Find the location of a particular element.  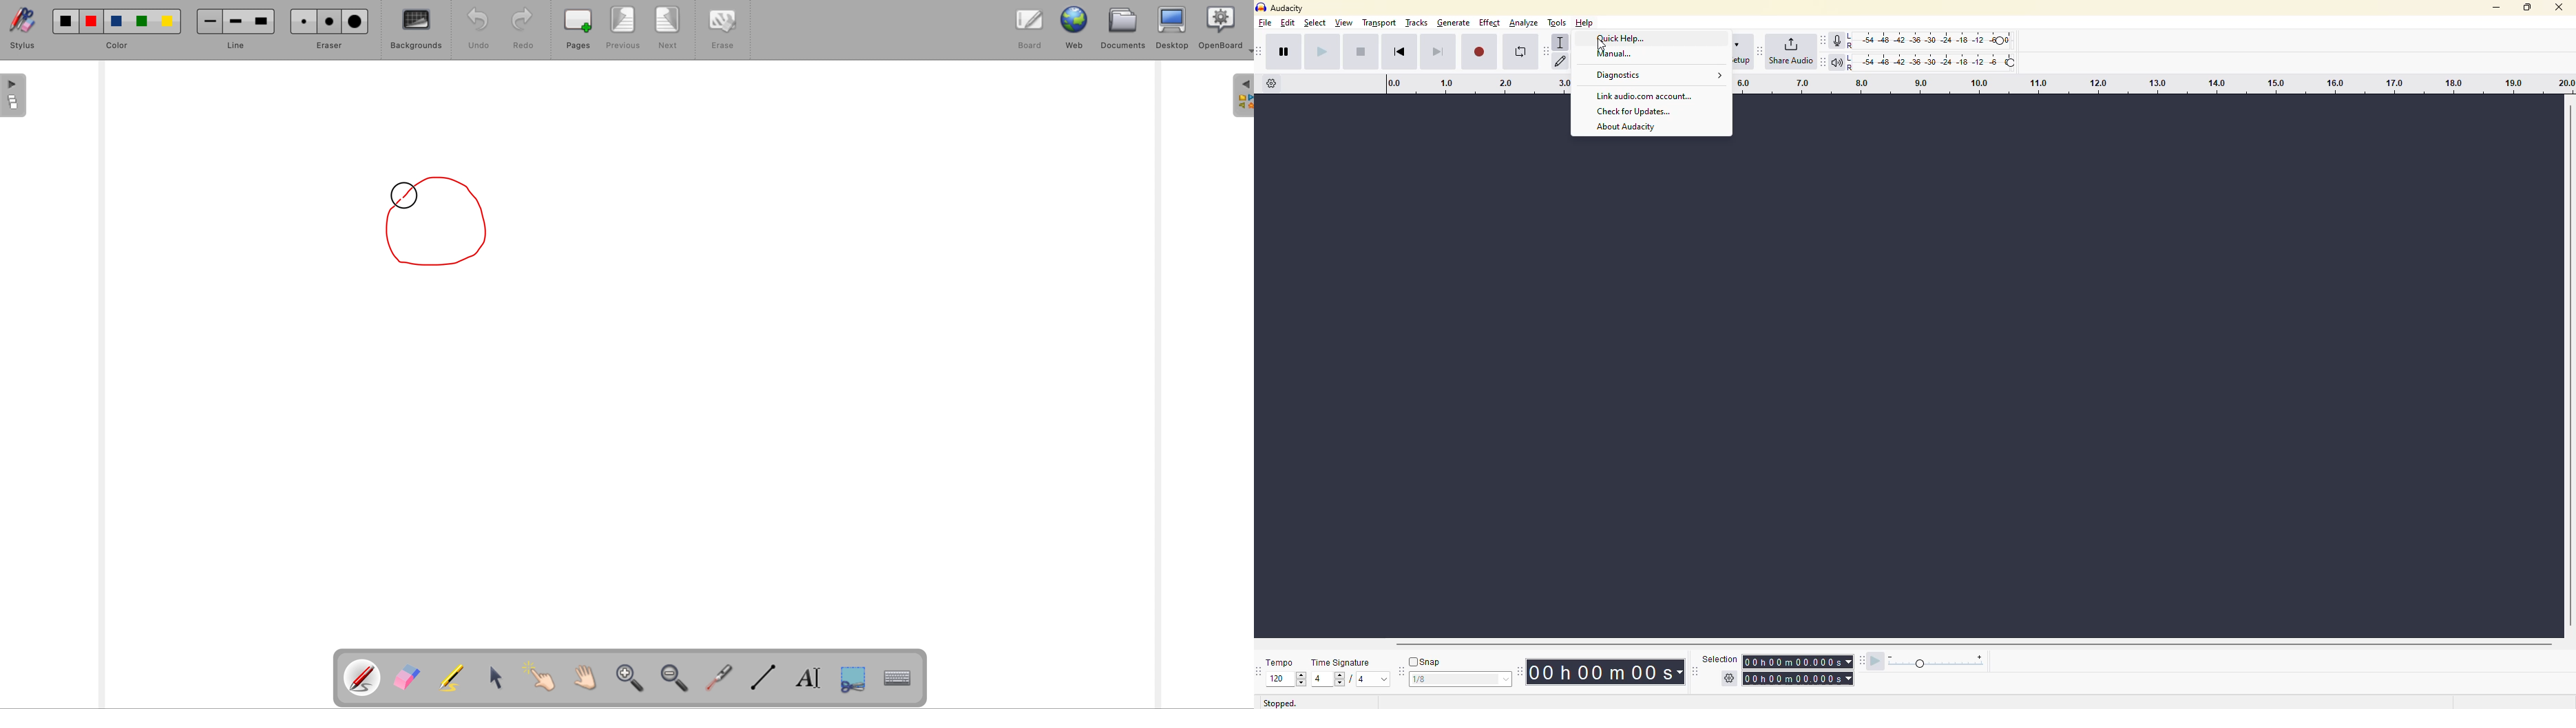

selection tool is located at coordinates (1561, 43).